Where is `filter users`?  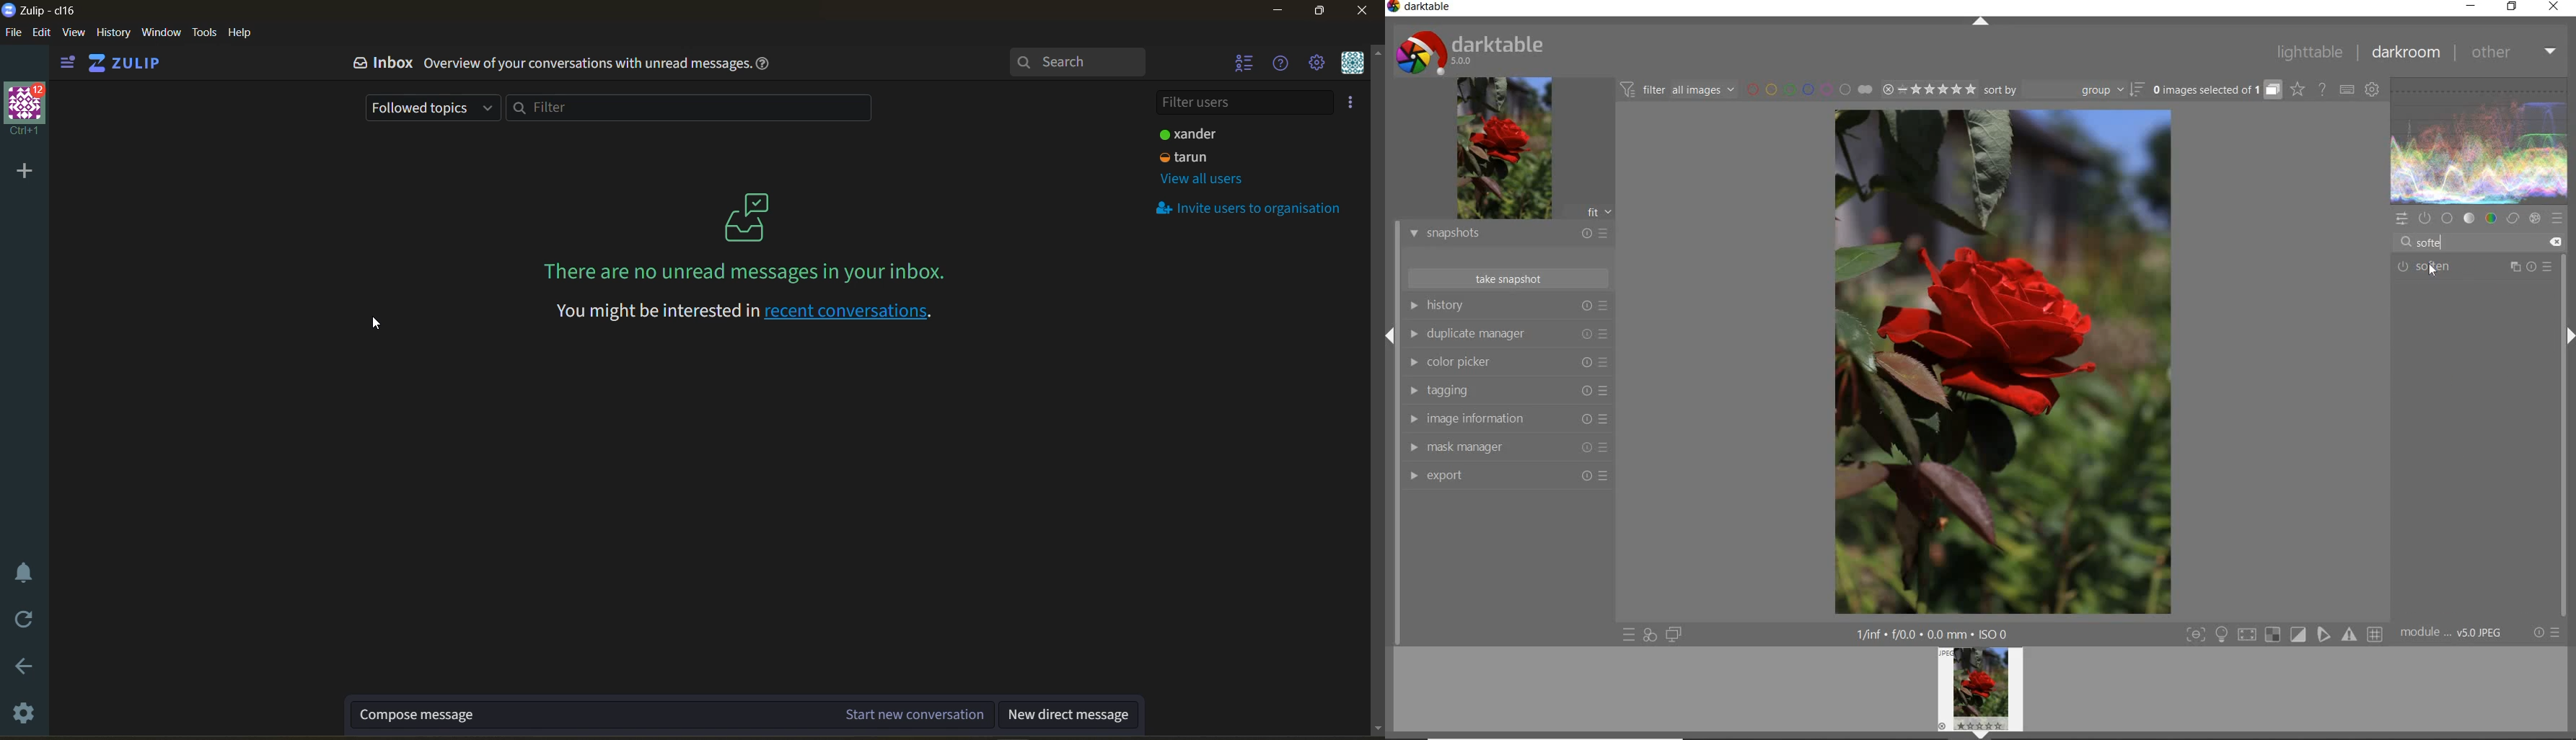
filter users is located at coordinates (1252, 100).